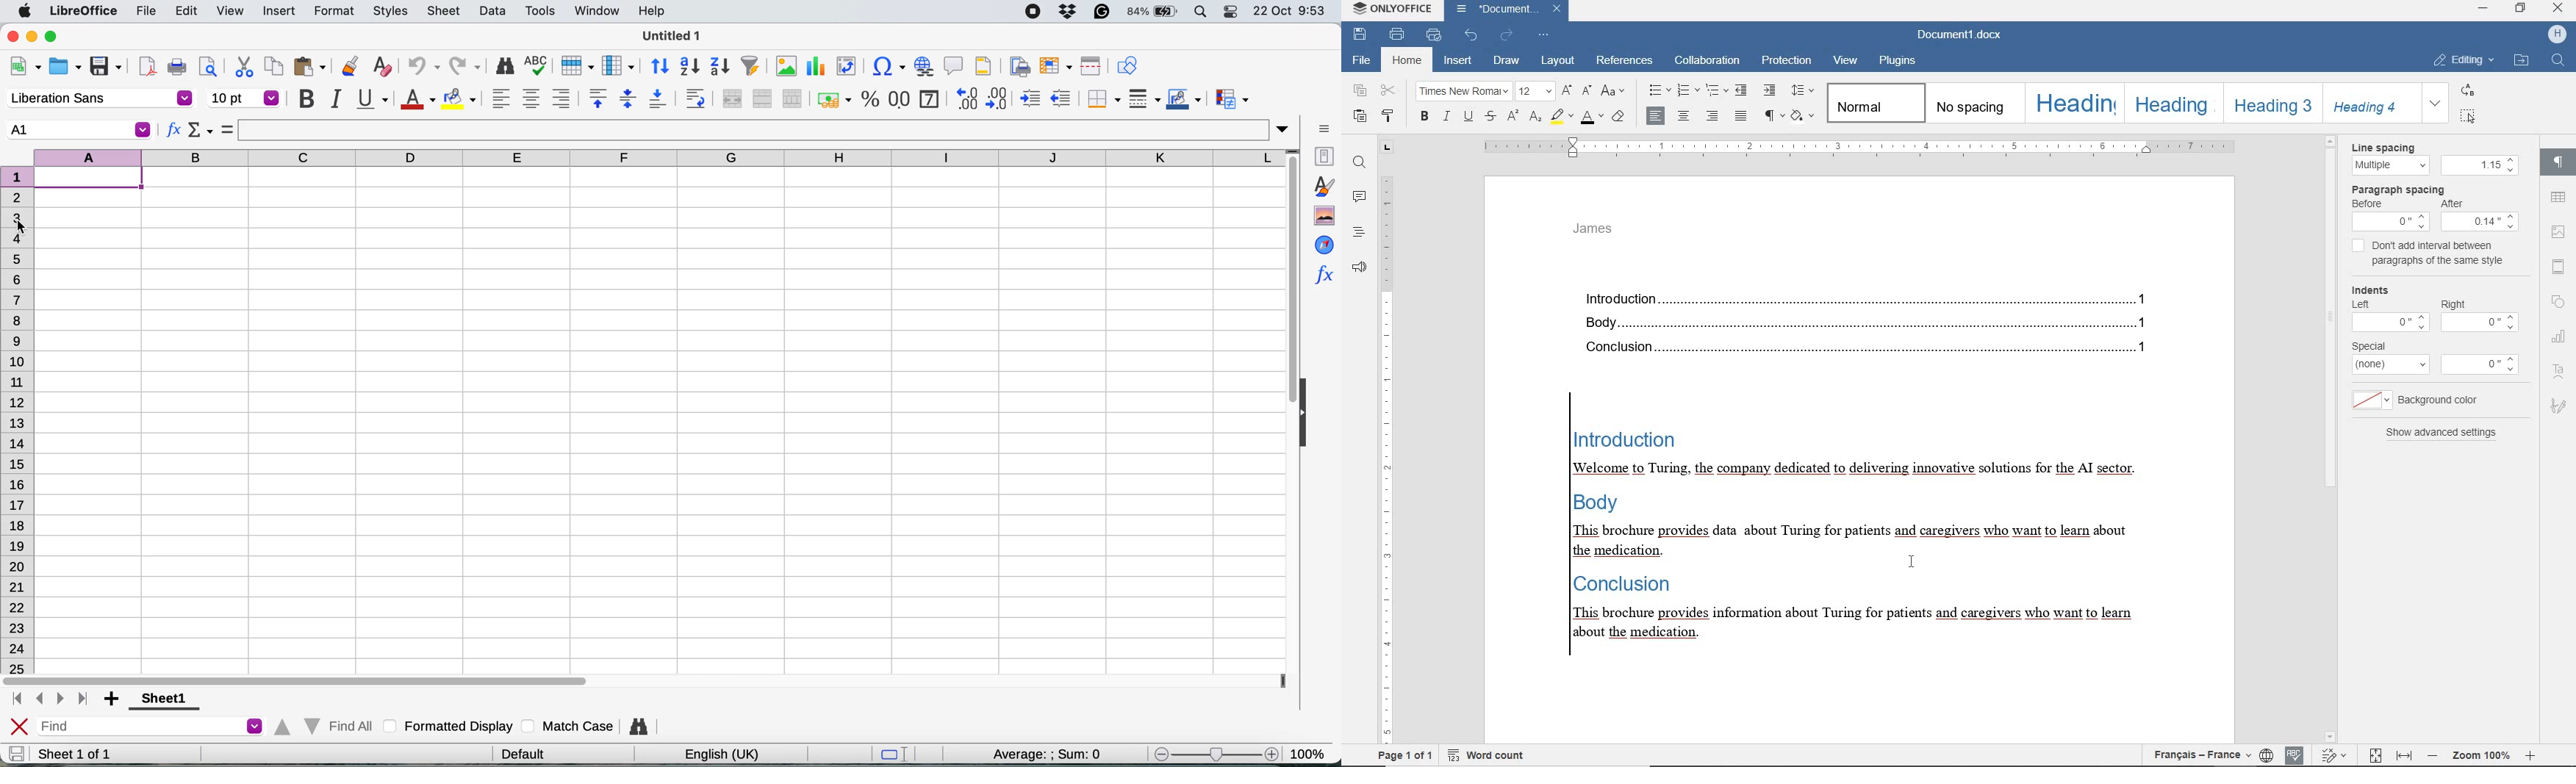 The width and height of the screenshot is (2576, 784). What do you see at coordinates (1507, 35) in the screenshot?
I see `redo` at bounding box center [1507, 35].